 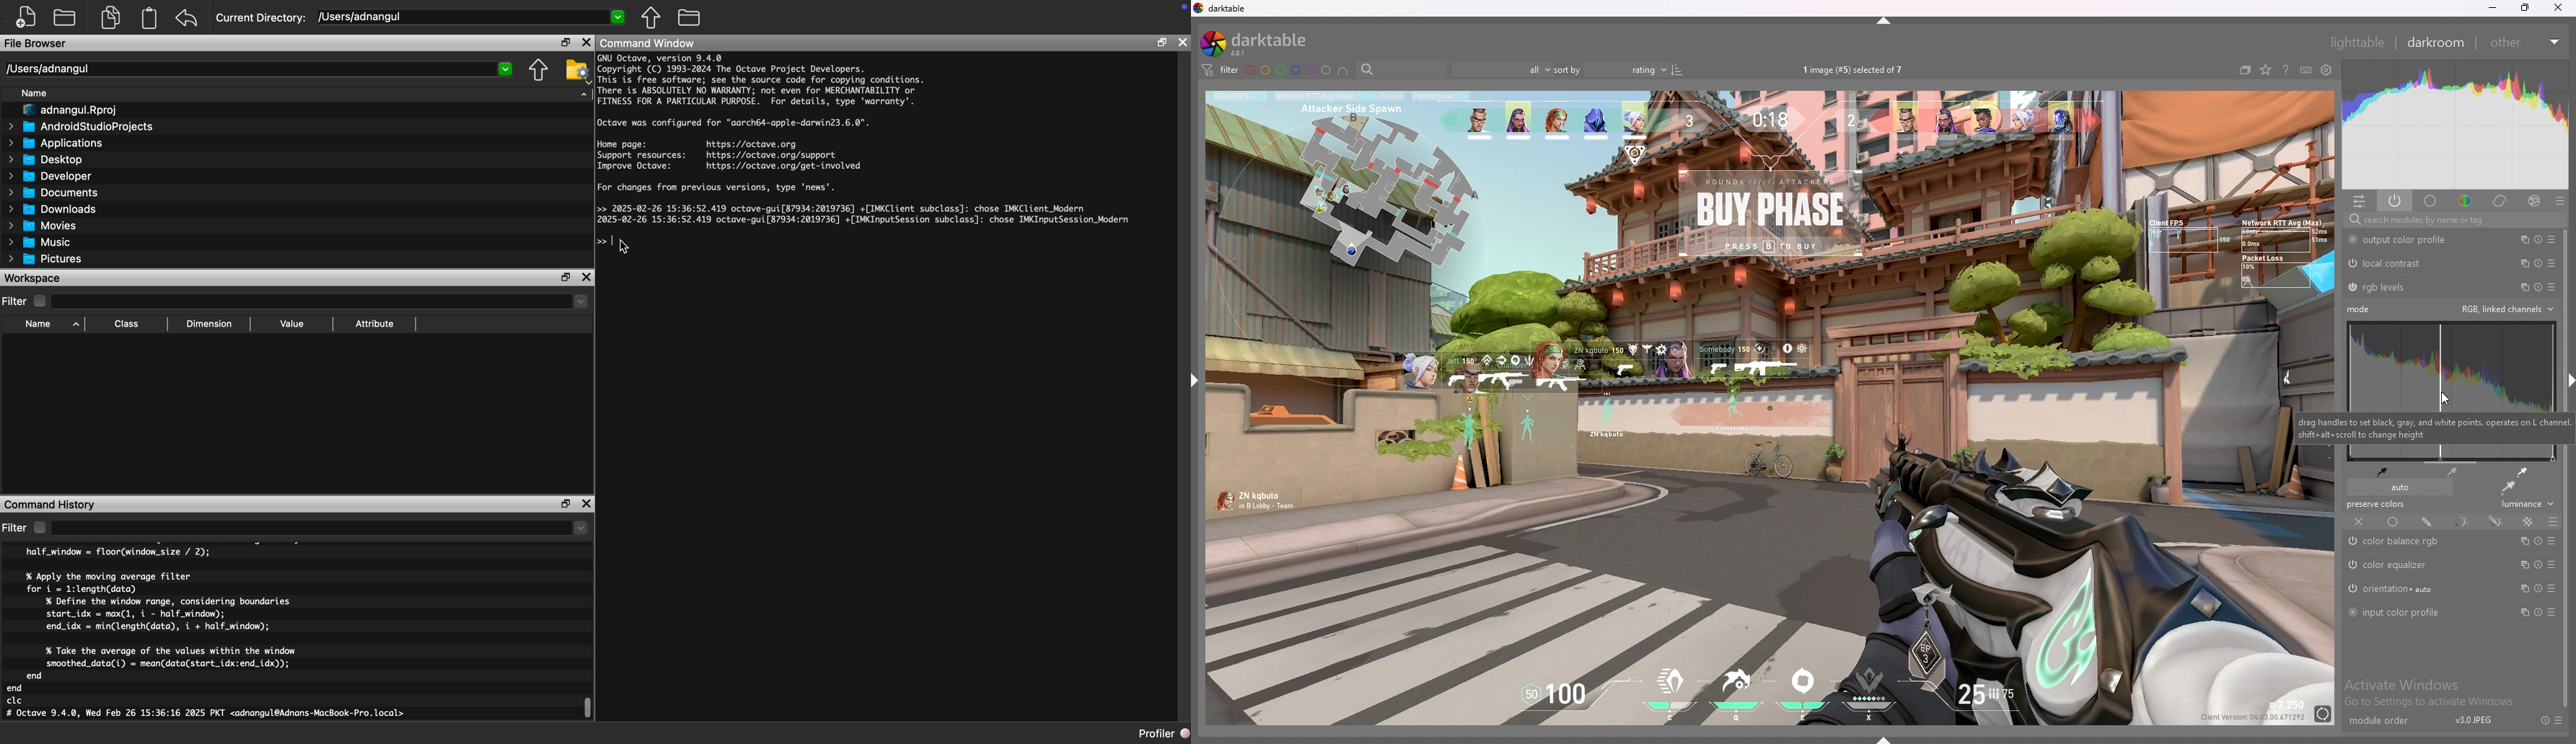 What do you see at coordinates (2540, 719) in the screenshot?
I see `reset` at bounding box center [2540, 719].